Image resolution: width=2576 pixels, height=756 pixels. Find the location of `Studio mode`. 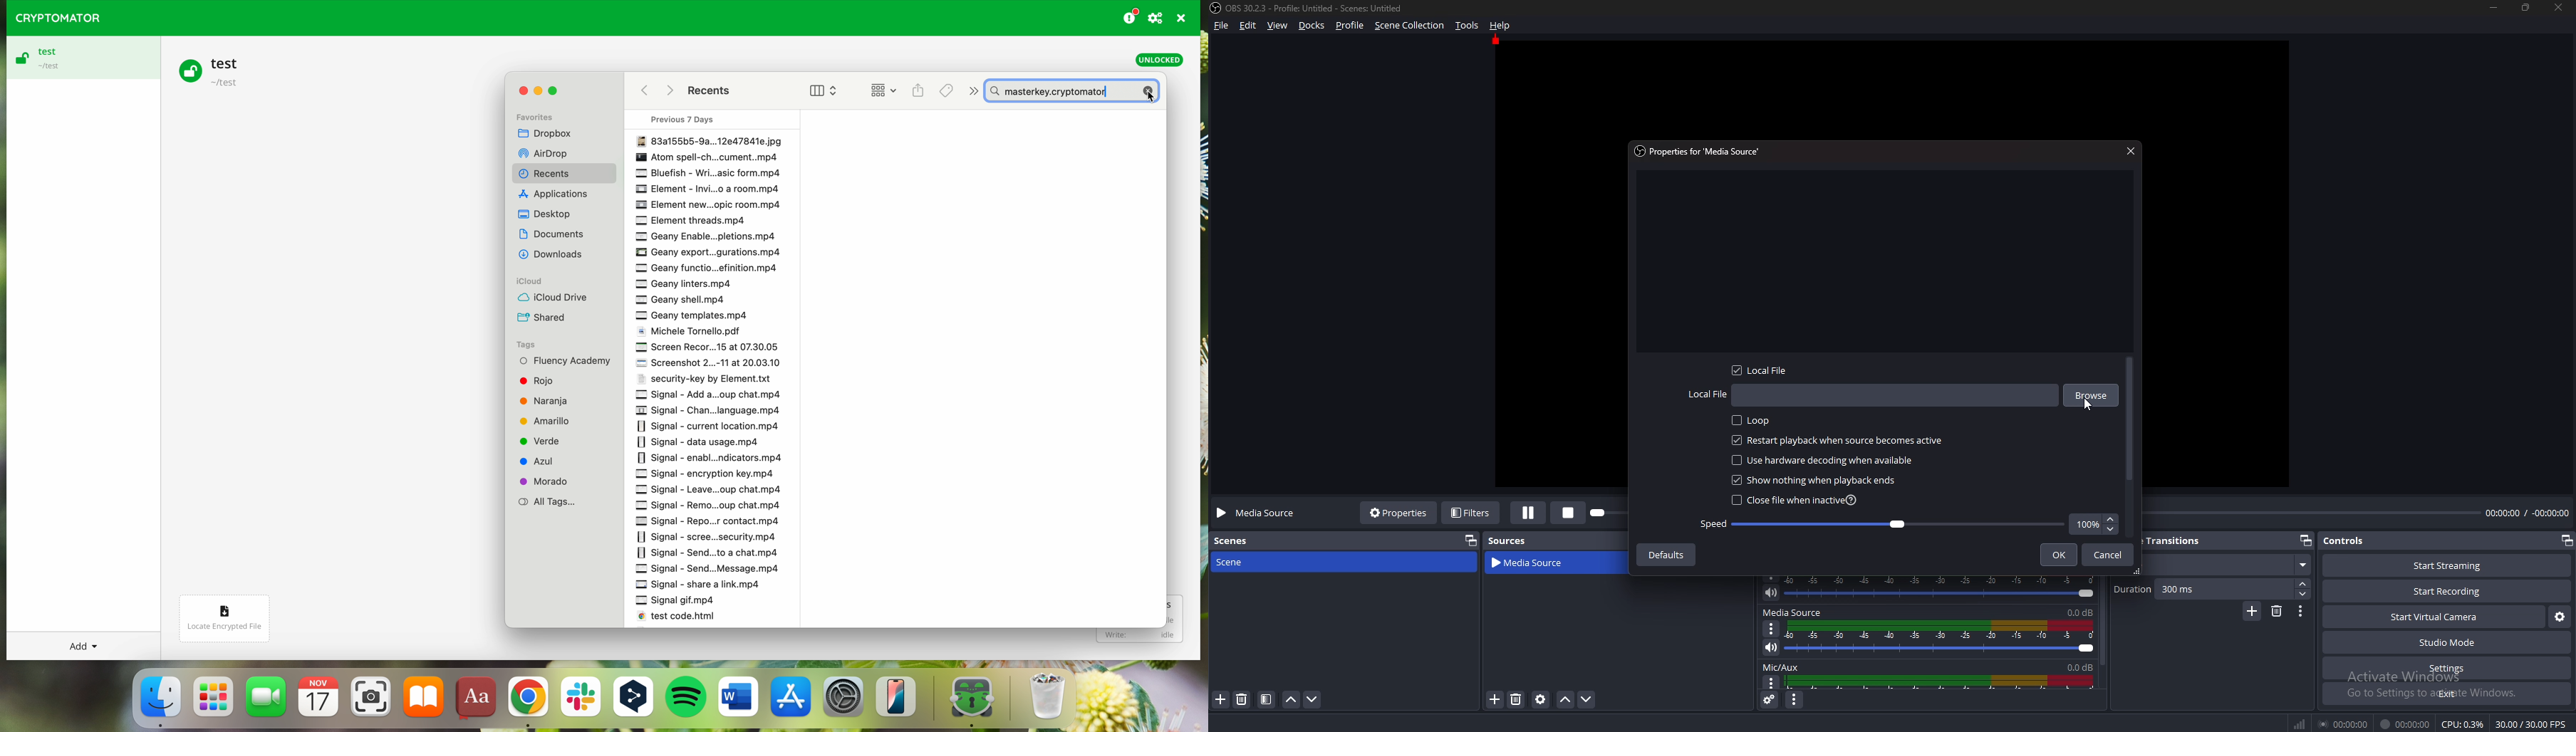

Studio mode is located at coordinates (2448, 642).